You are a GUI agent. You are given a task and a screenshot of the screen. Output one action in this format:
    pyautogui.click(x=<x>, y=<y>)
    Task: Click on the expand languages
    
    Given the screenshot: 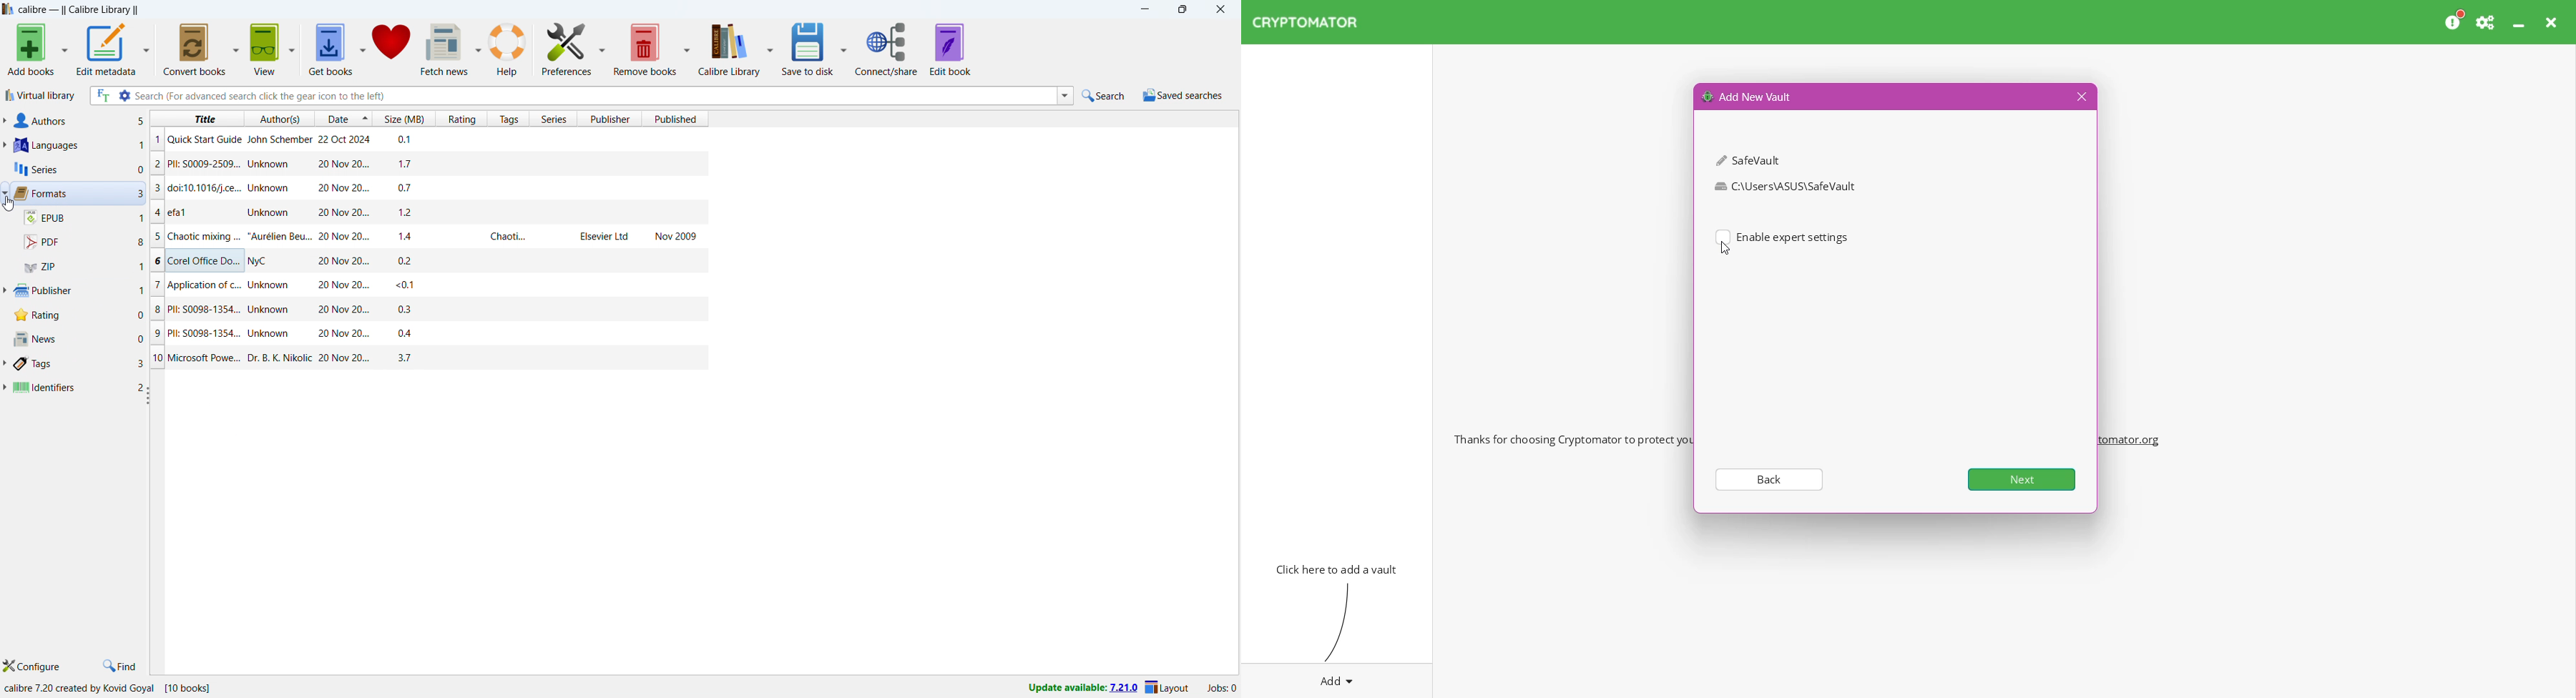 What is the action you would take?
    pyautogui.click(x=4, y=146)
    